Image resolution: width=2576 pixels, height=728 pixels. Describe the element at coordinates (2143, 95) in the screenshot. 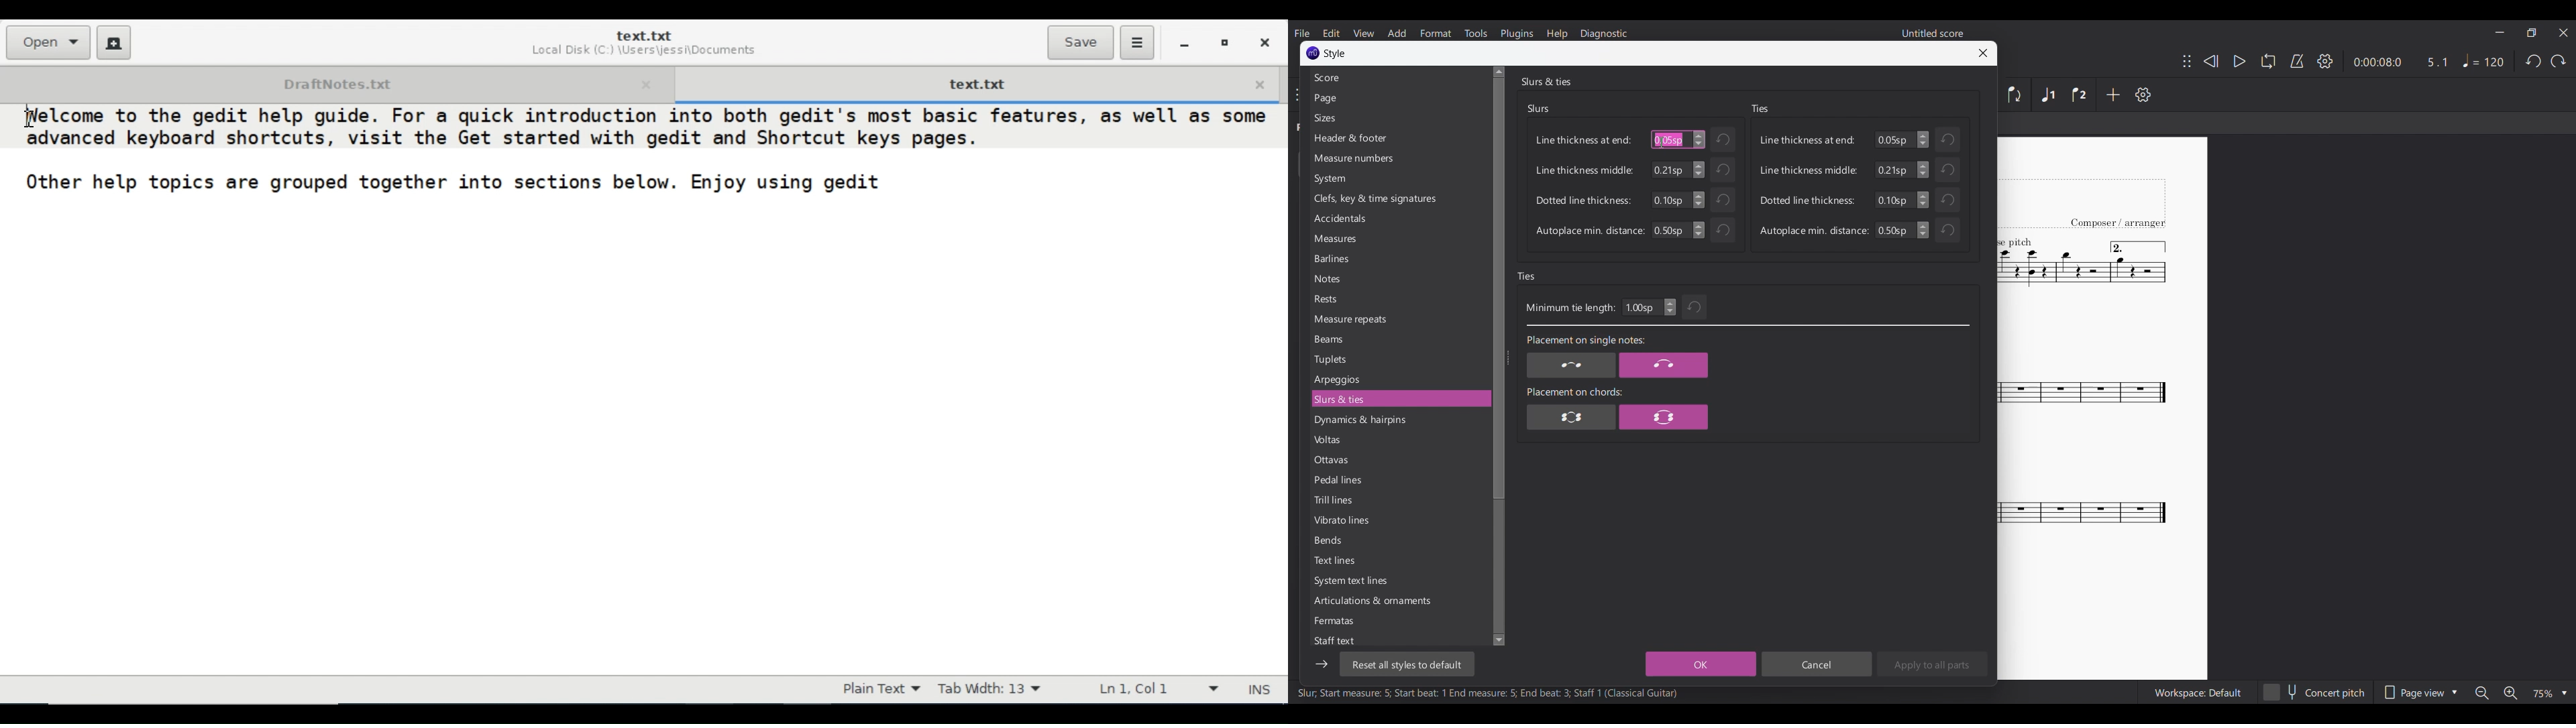

I see `Settings` at that location.